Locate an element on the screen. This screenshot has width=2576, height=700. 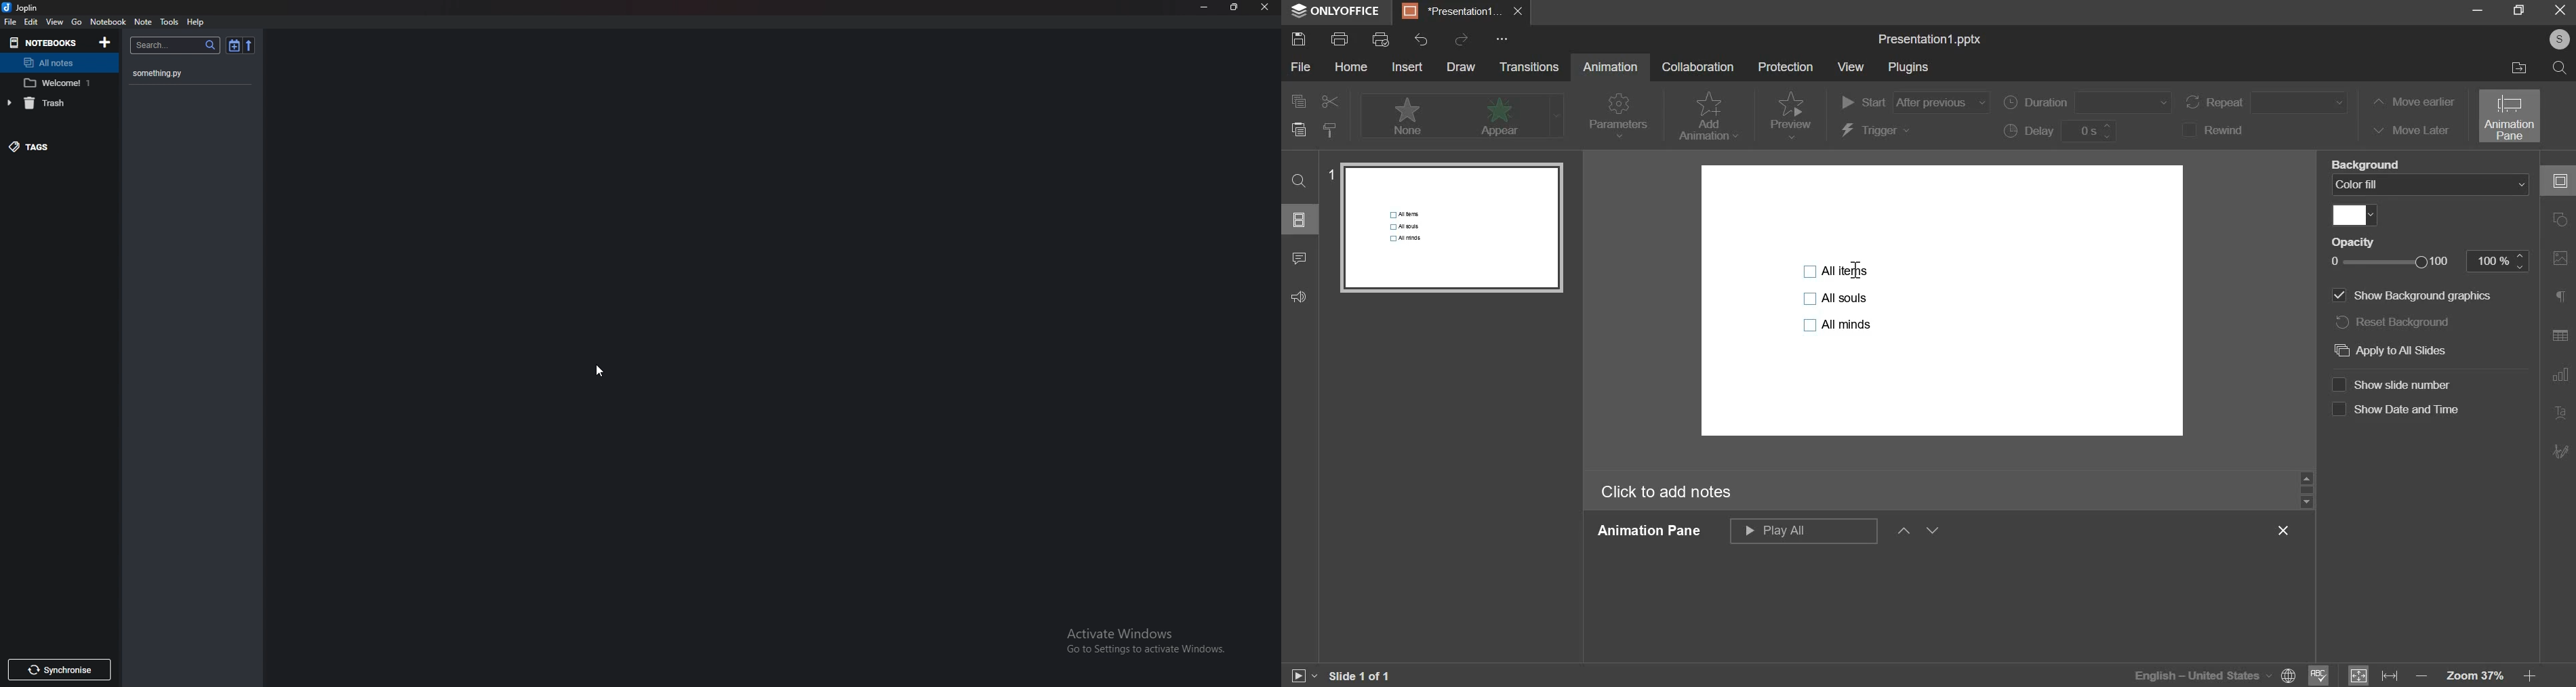
opacity slider is located at coordinates (2423, 261).